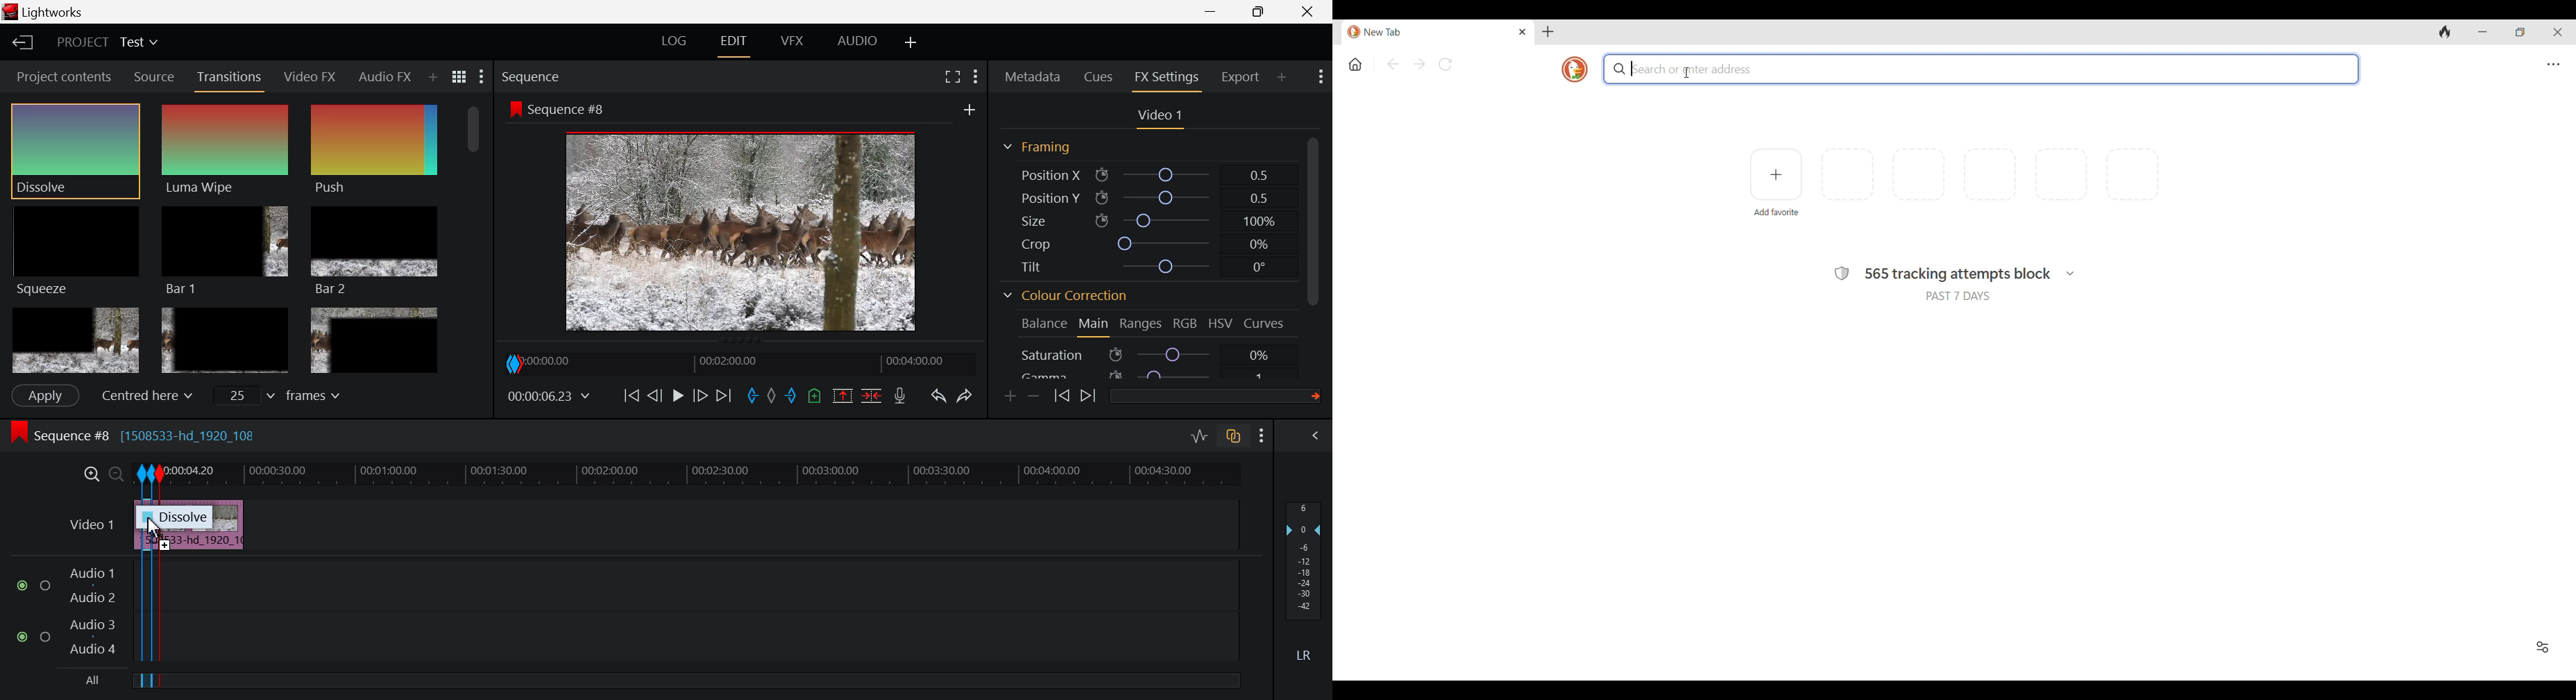  What do you see at coordinates (1033, 76) in the screenshot?
I see `Metadata Tab` at bounding box center [1033, 76].